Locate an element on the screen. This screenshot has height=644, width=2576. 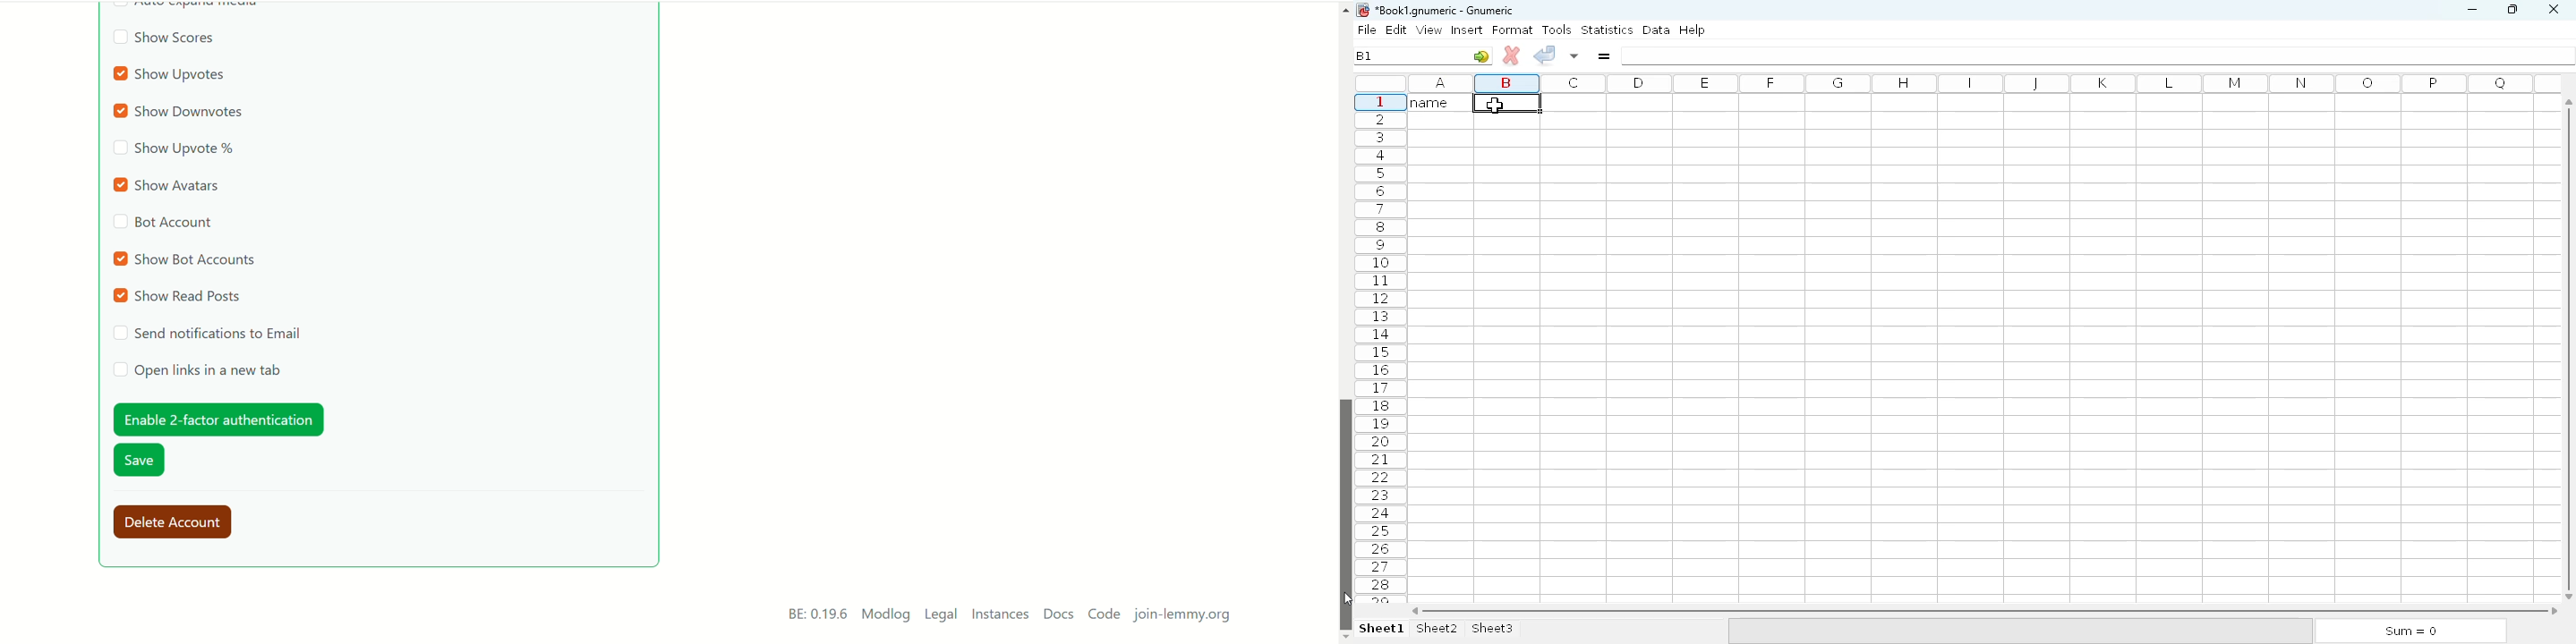
sheet1 is located at coordinates (1382, 629).